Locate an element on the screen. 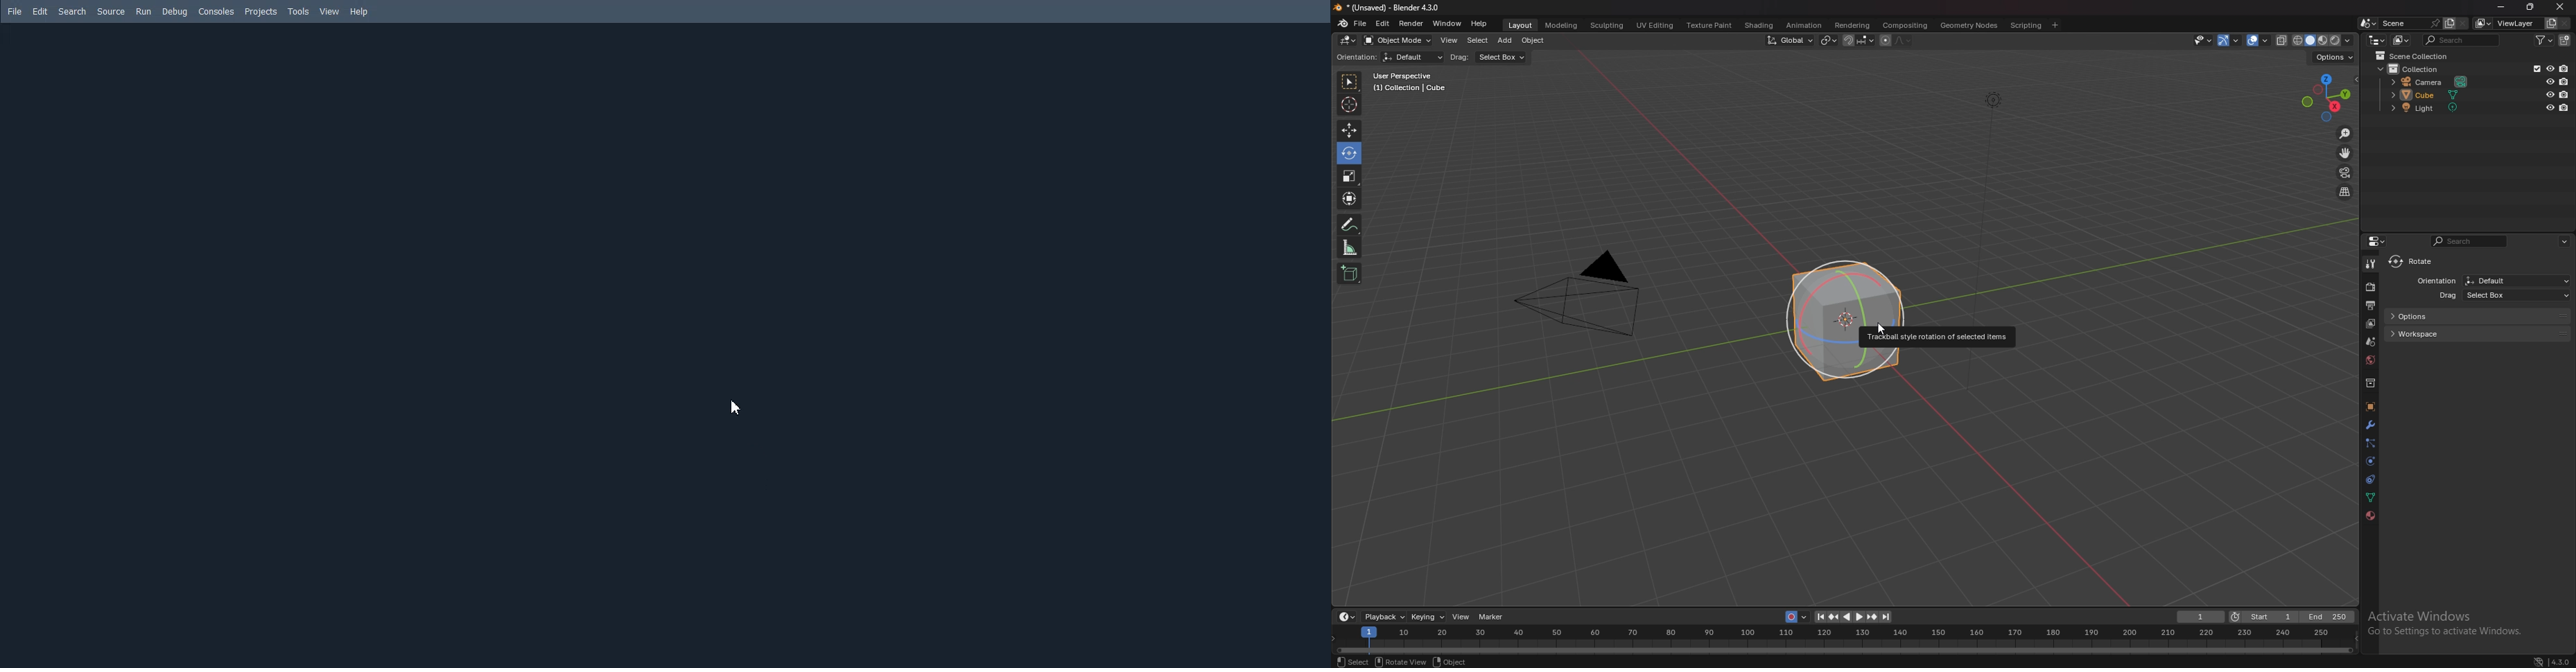  hide in view port is located at coordinates (2550, 107).